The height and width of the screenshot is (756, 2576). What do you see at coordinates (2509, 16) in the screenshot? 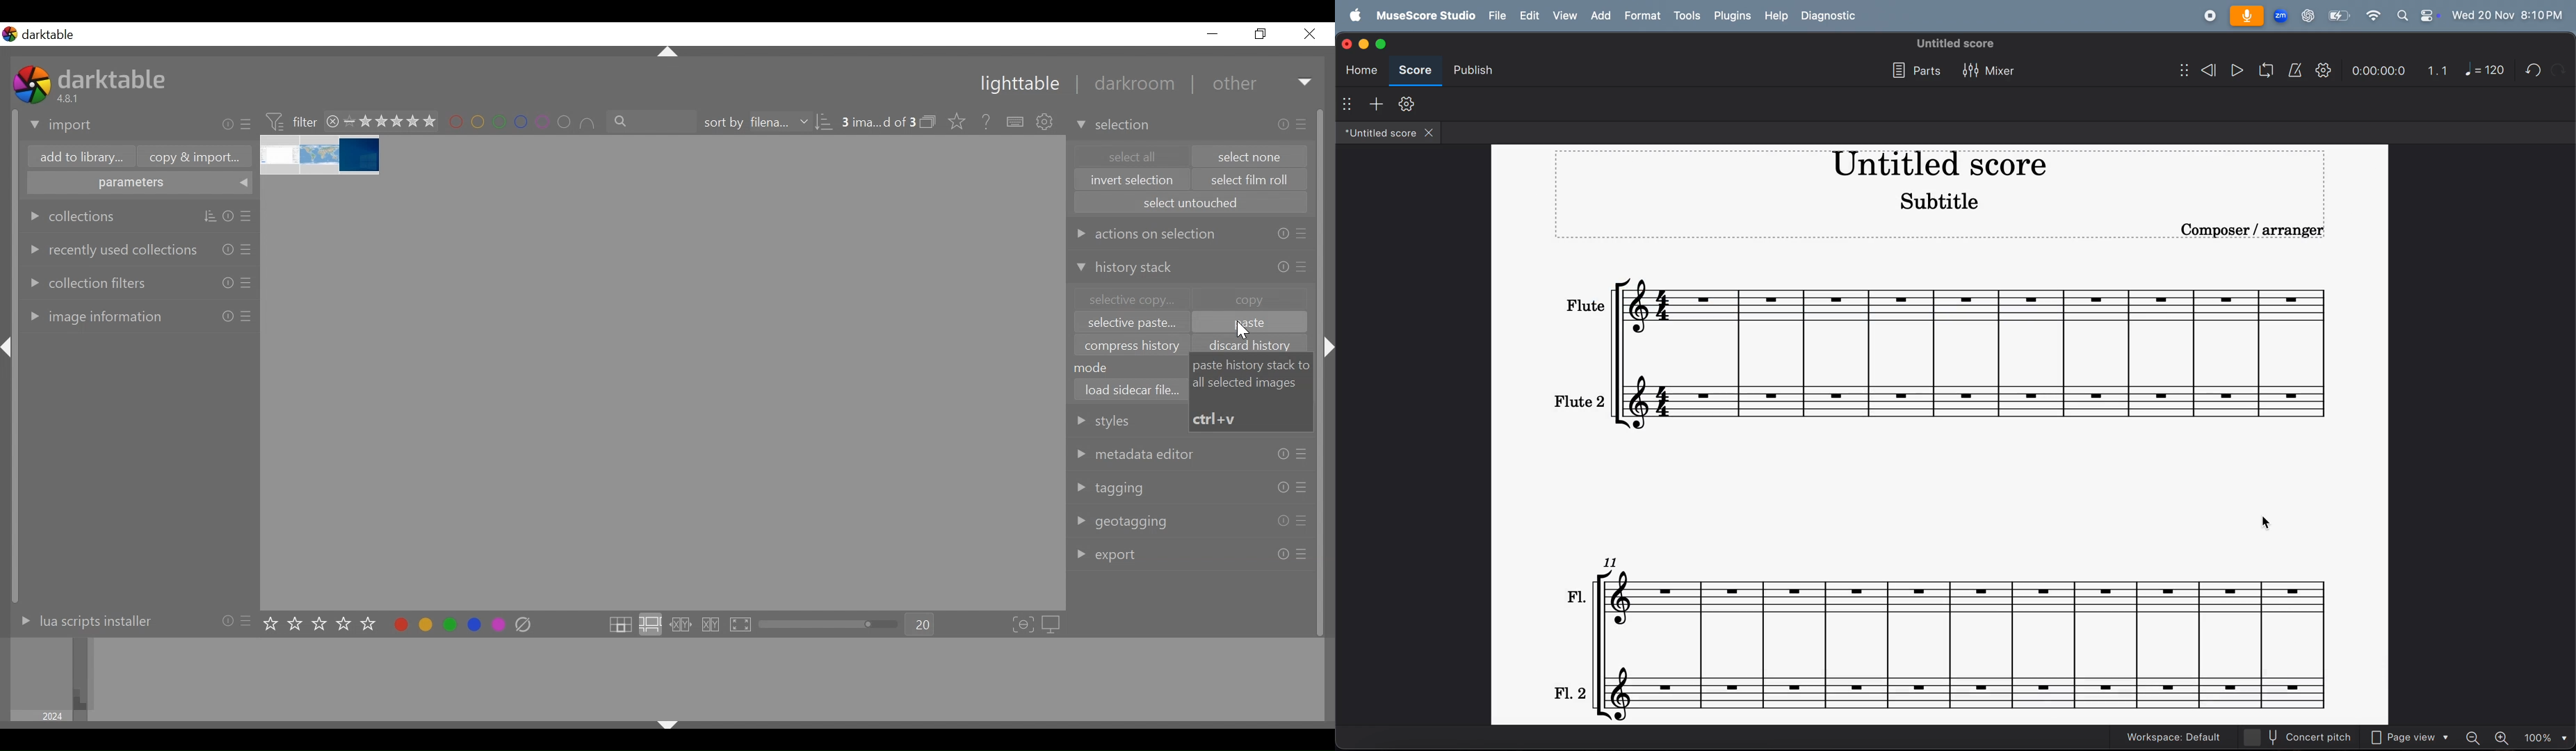
I see `date and time` at bounding box center [2509, 16].